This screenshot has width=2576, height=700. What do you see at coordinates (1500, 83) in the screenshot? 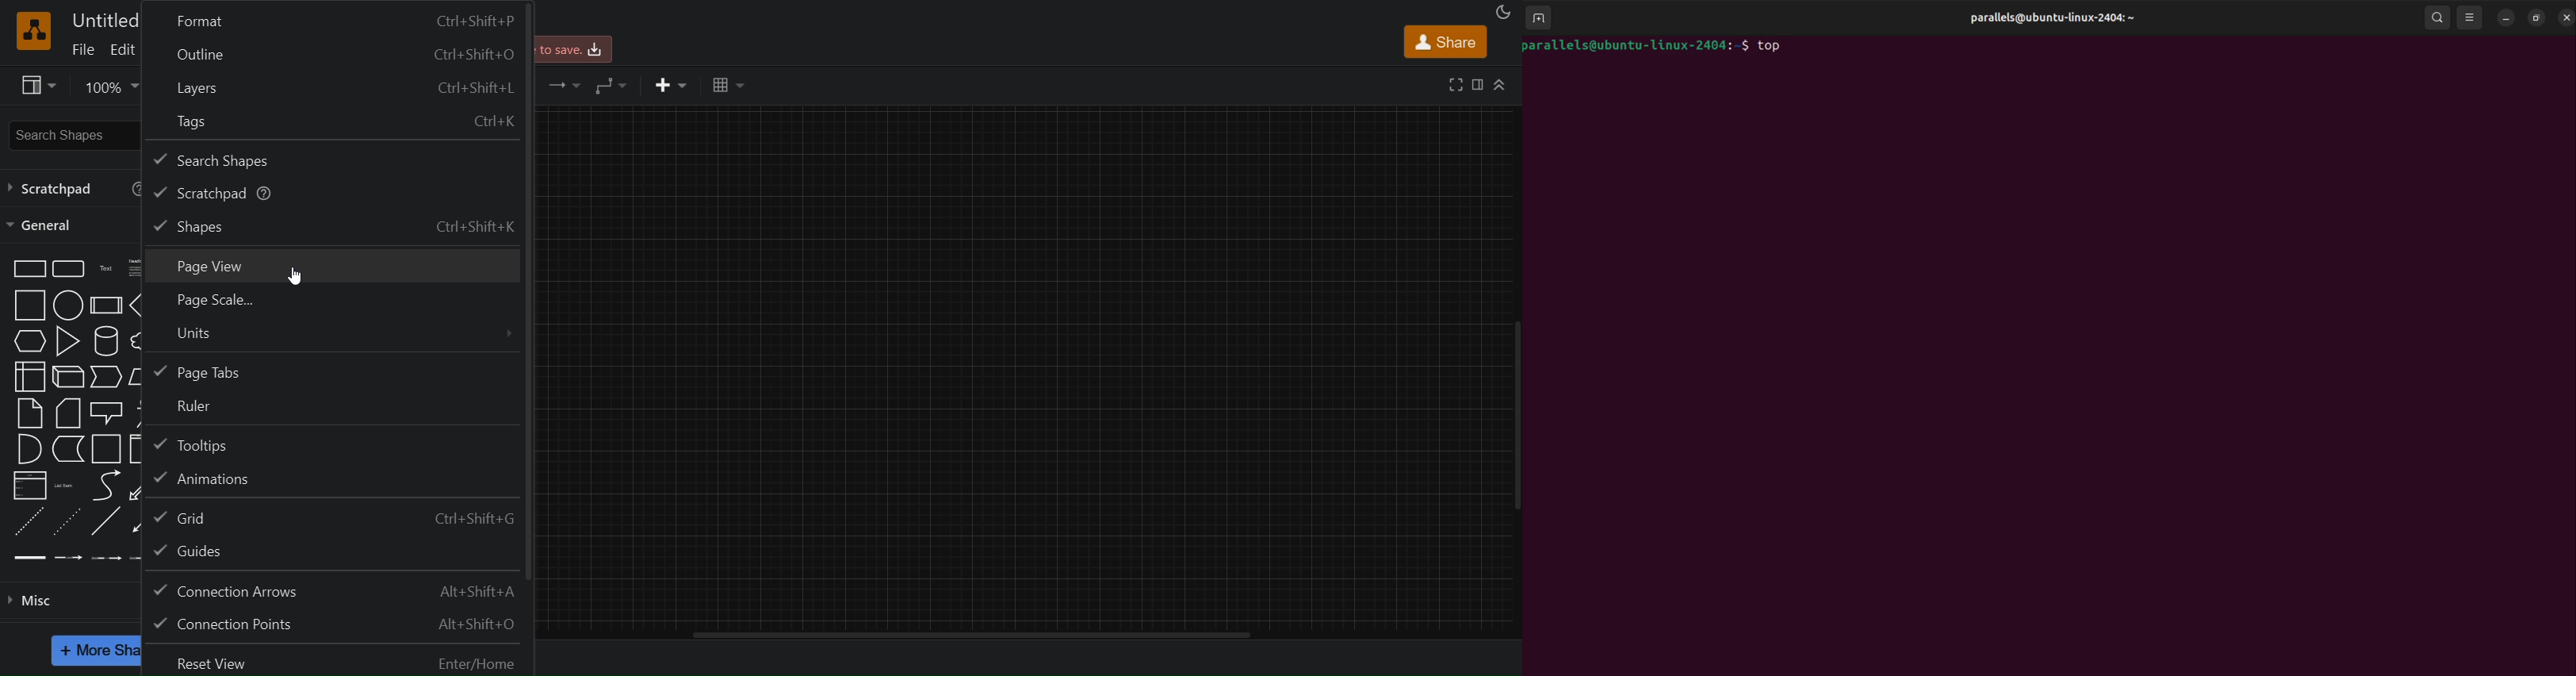
I see `collapase/expand` at bounding box center [1500, 83].